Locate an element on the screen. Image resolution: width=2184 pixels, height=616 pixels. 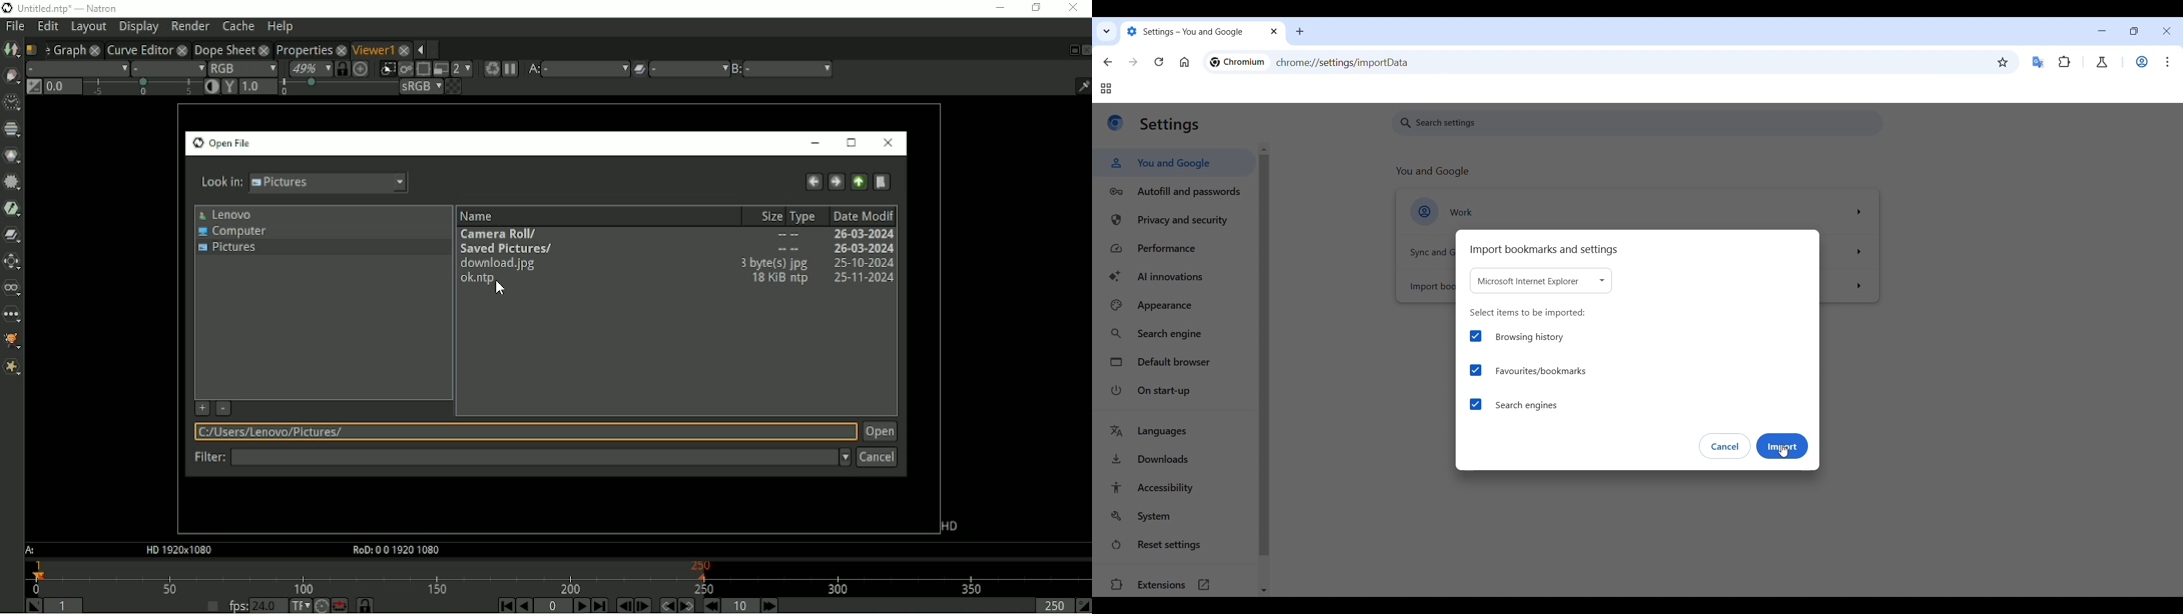
chromium is located at coordinates (1237, 62).